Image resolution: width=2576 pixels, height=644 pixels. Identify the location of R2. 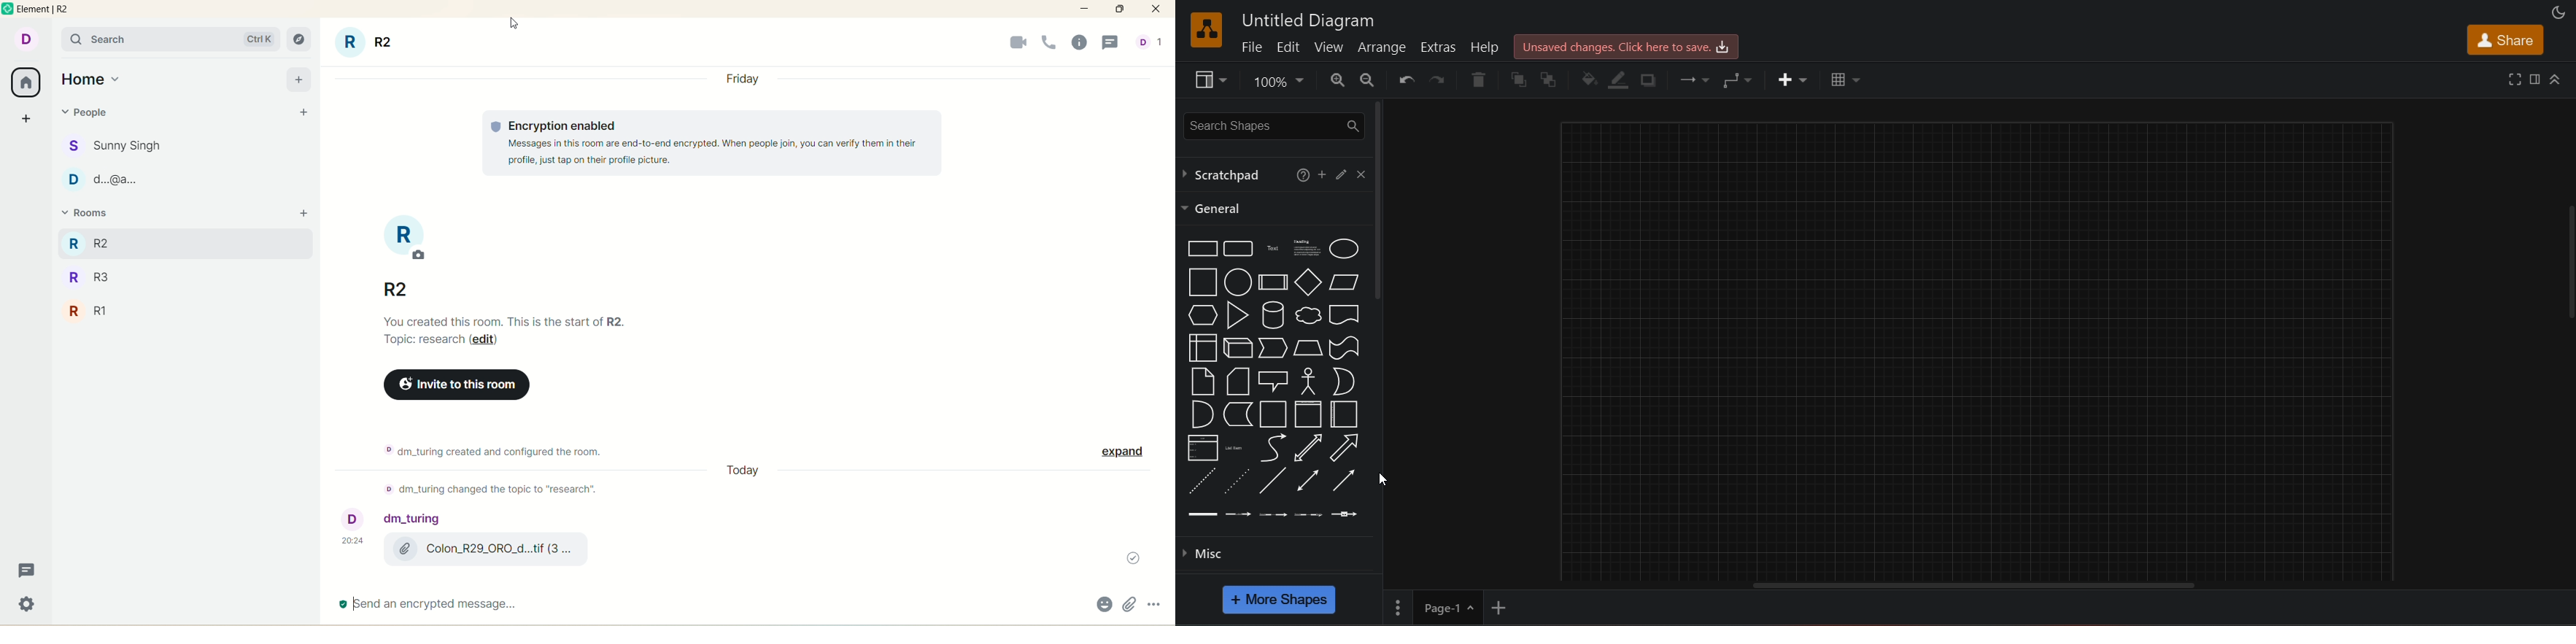
(97, 280).